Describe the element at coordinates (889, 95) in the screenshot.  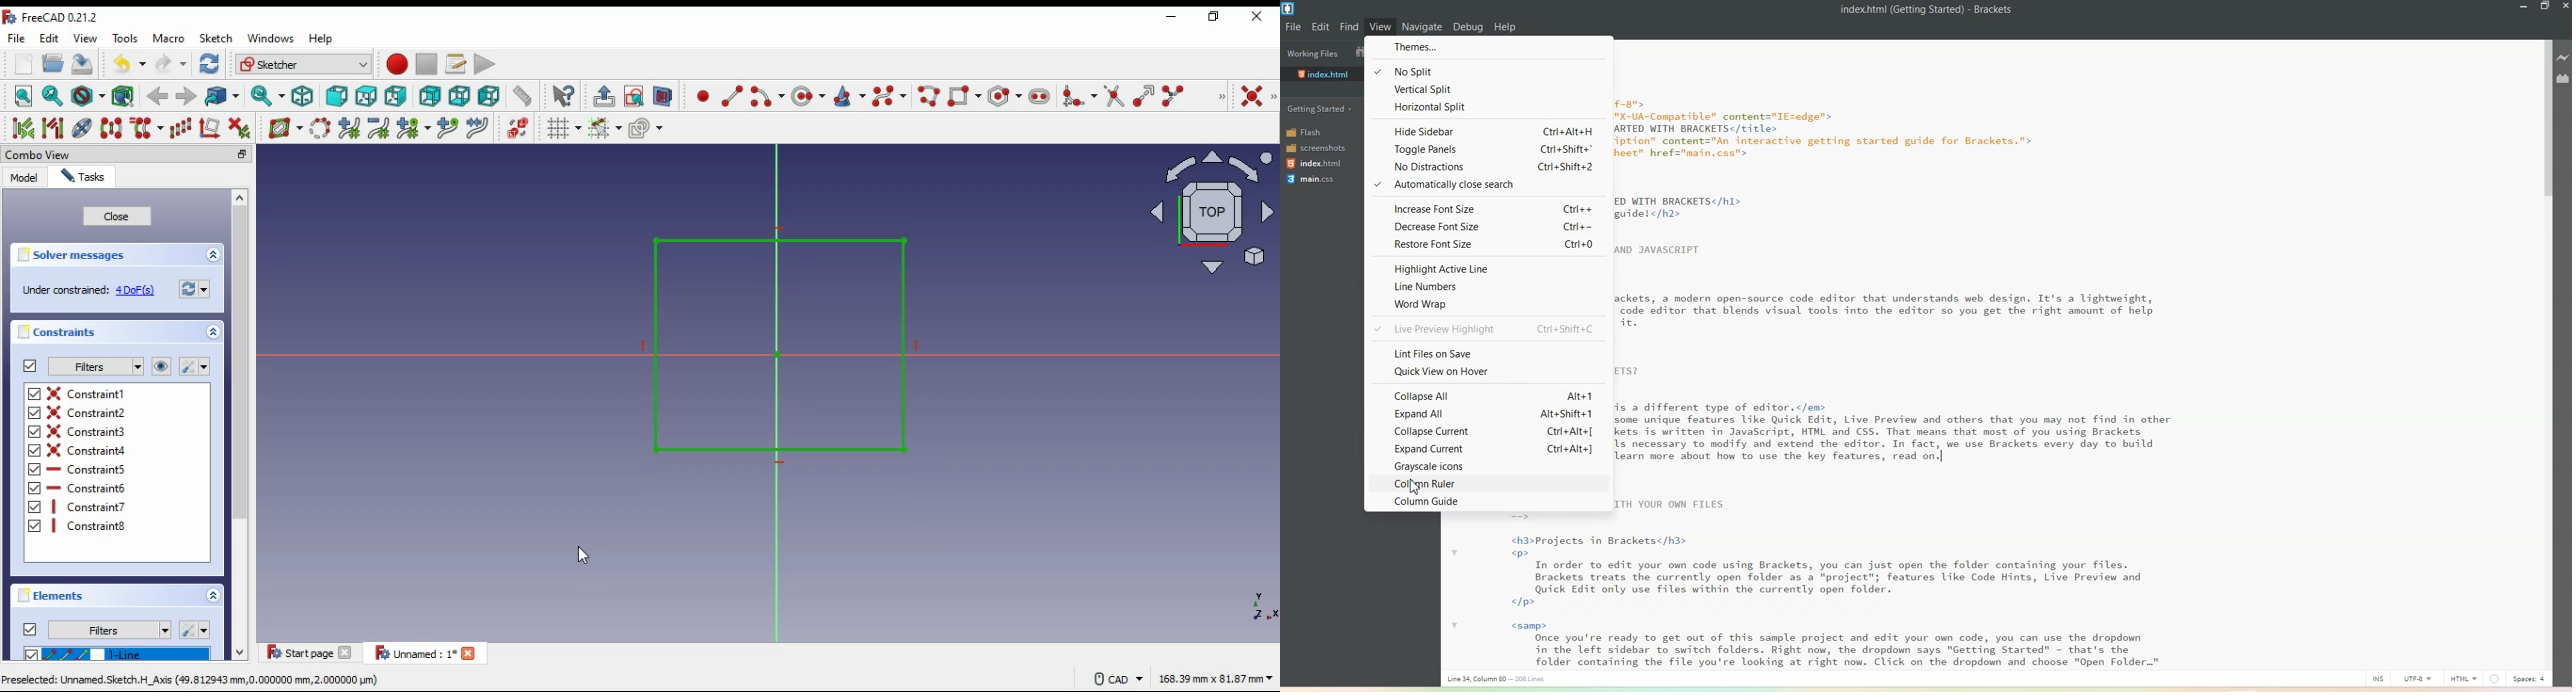
I see `create bspline` at that location.